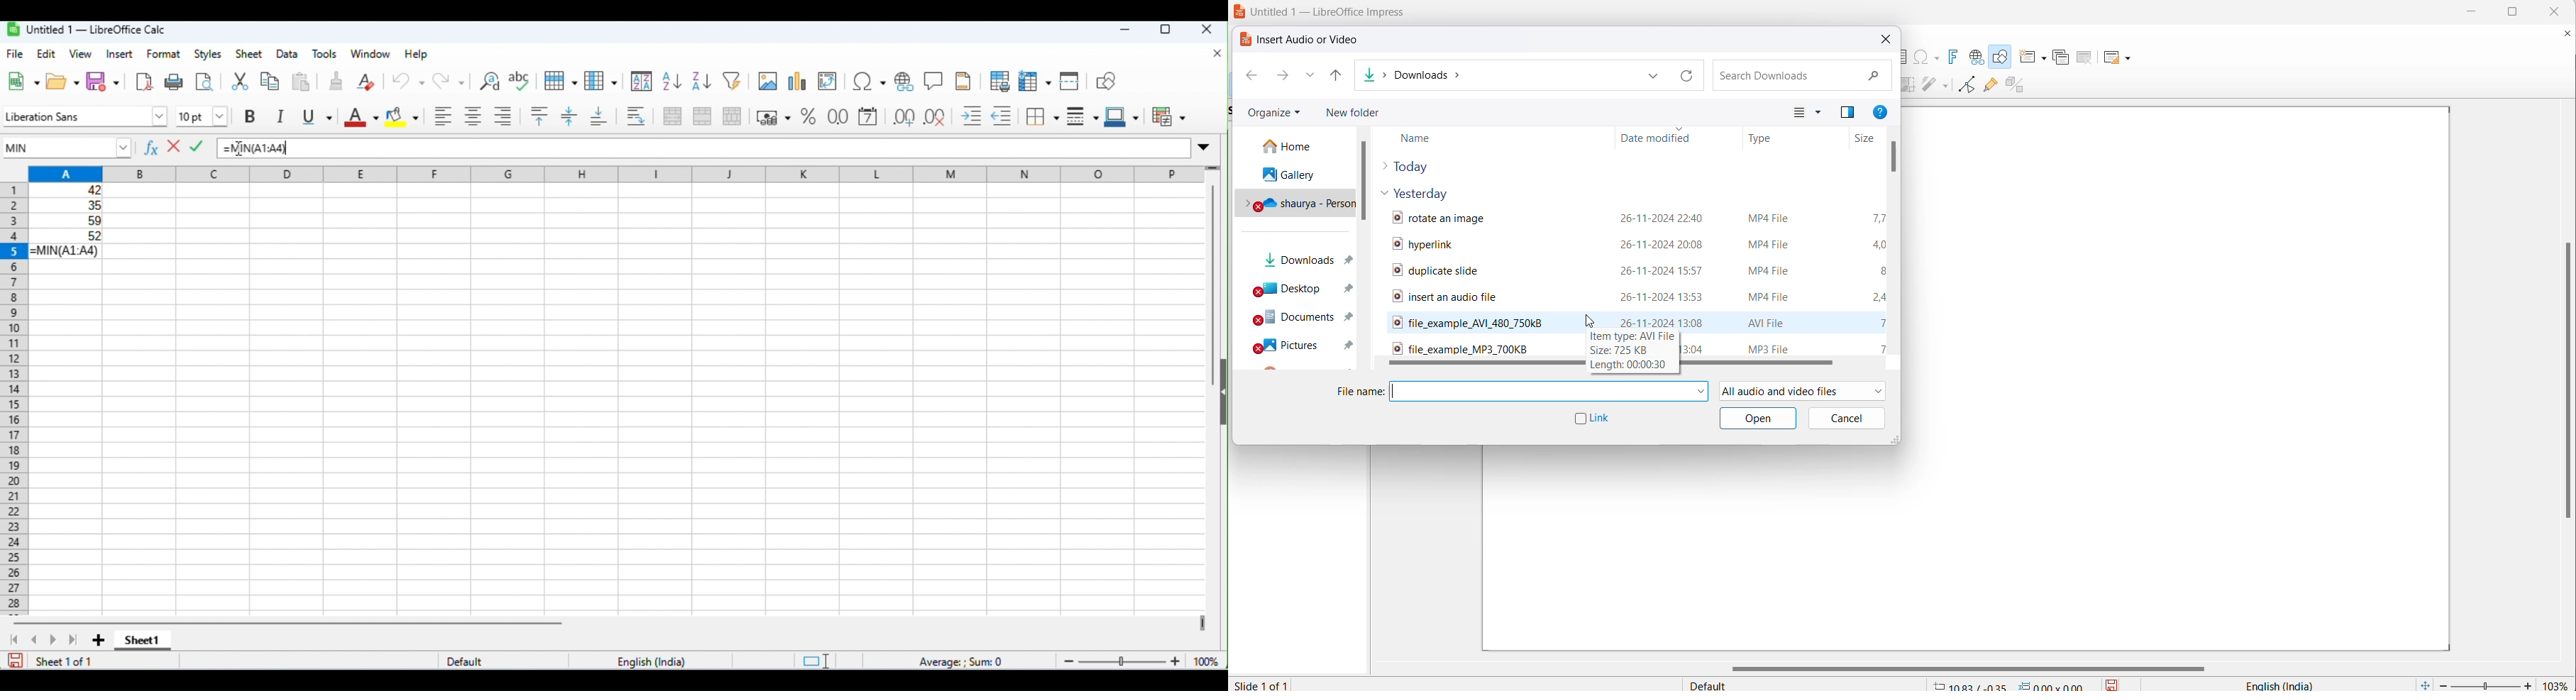 Image resolution: width=2576 pixels, height=700 pixels. I want to click on forward, so click(1283, 76).